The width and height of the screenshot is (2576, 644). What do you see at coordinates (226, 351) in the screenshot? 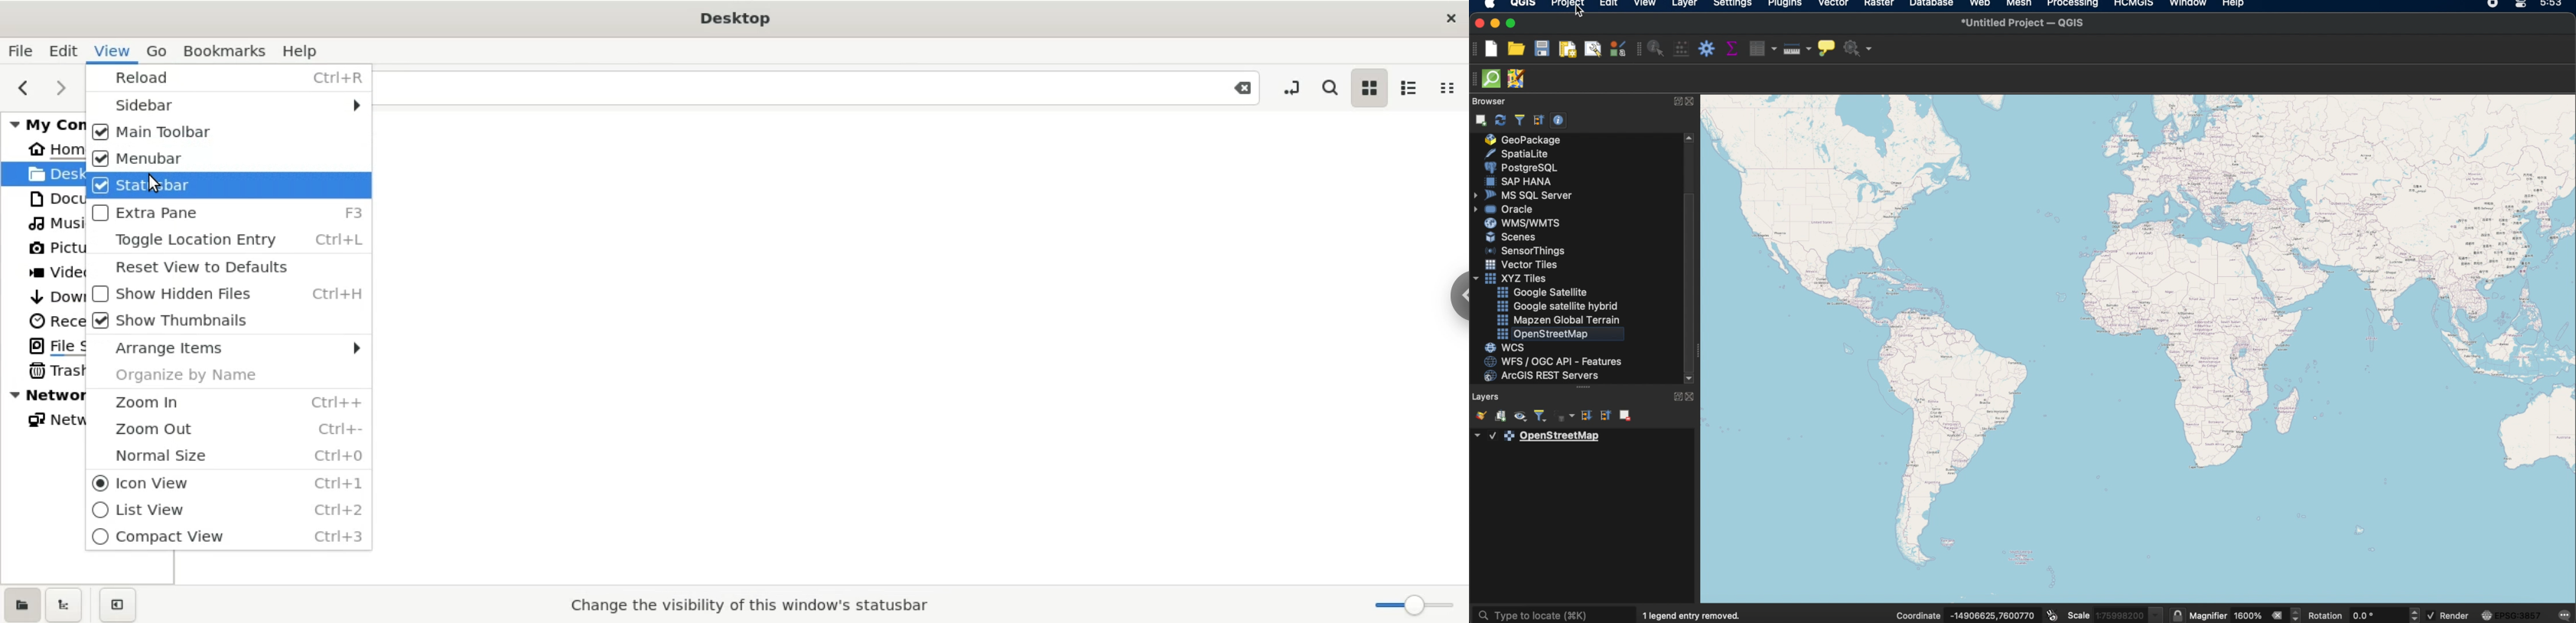
I see `Arrange Items` at bounding box center [226, 351].